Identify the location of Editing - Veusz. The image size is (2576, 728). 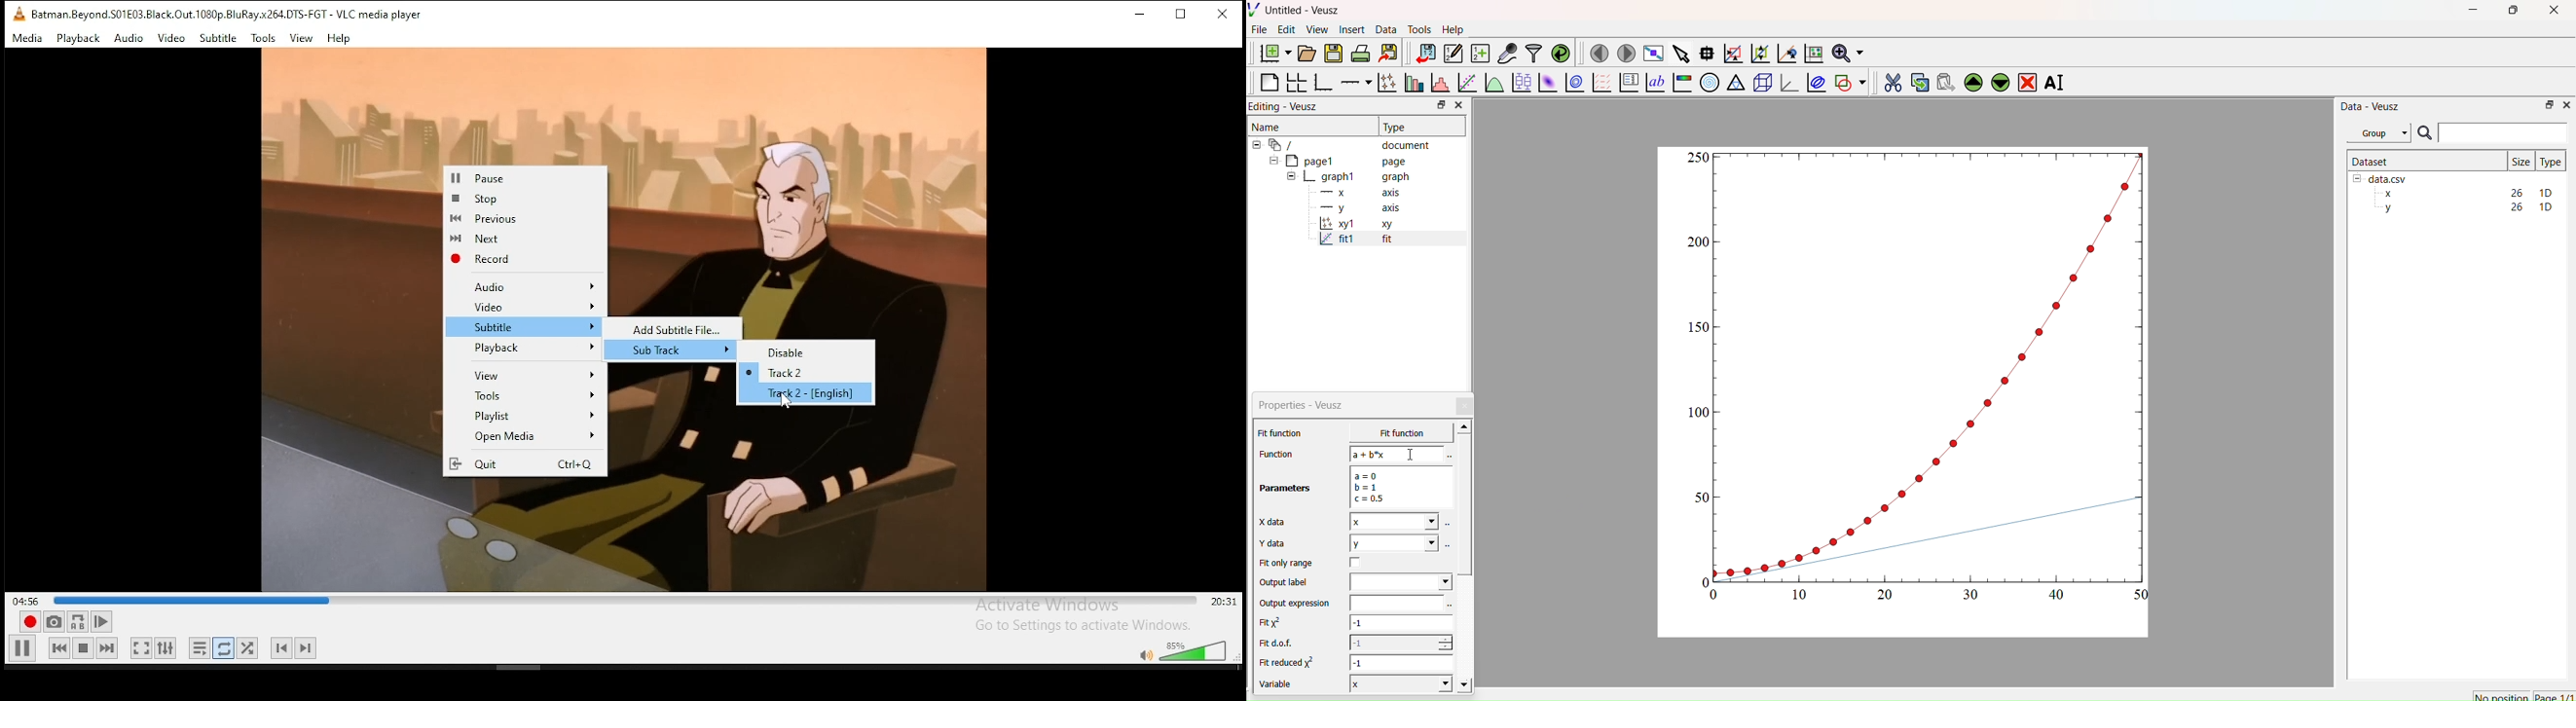
(1288, 106).